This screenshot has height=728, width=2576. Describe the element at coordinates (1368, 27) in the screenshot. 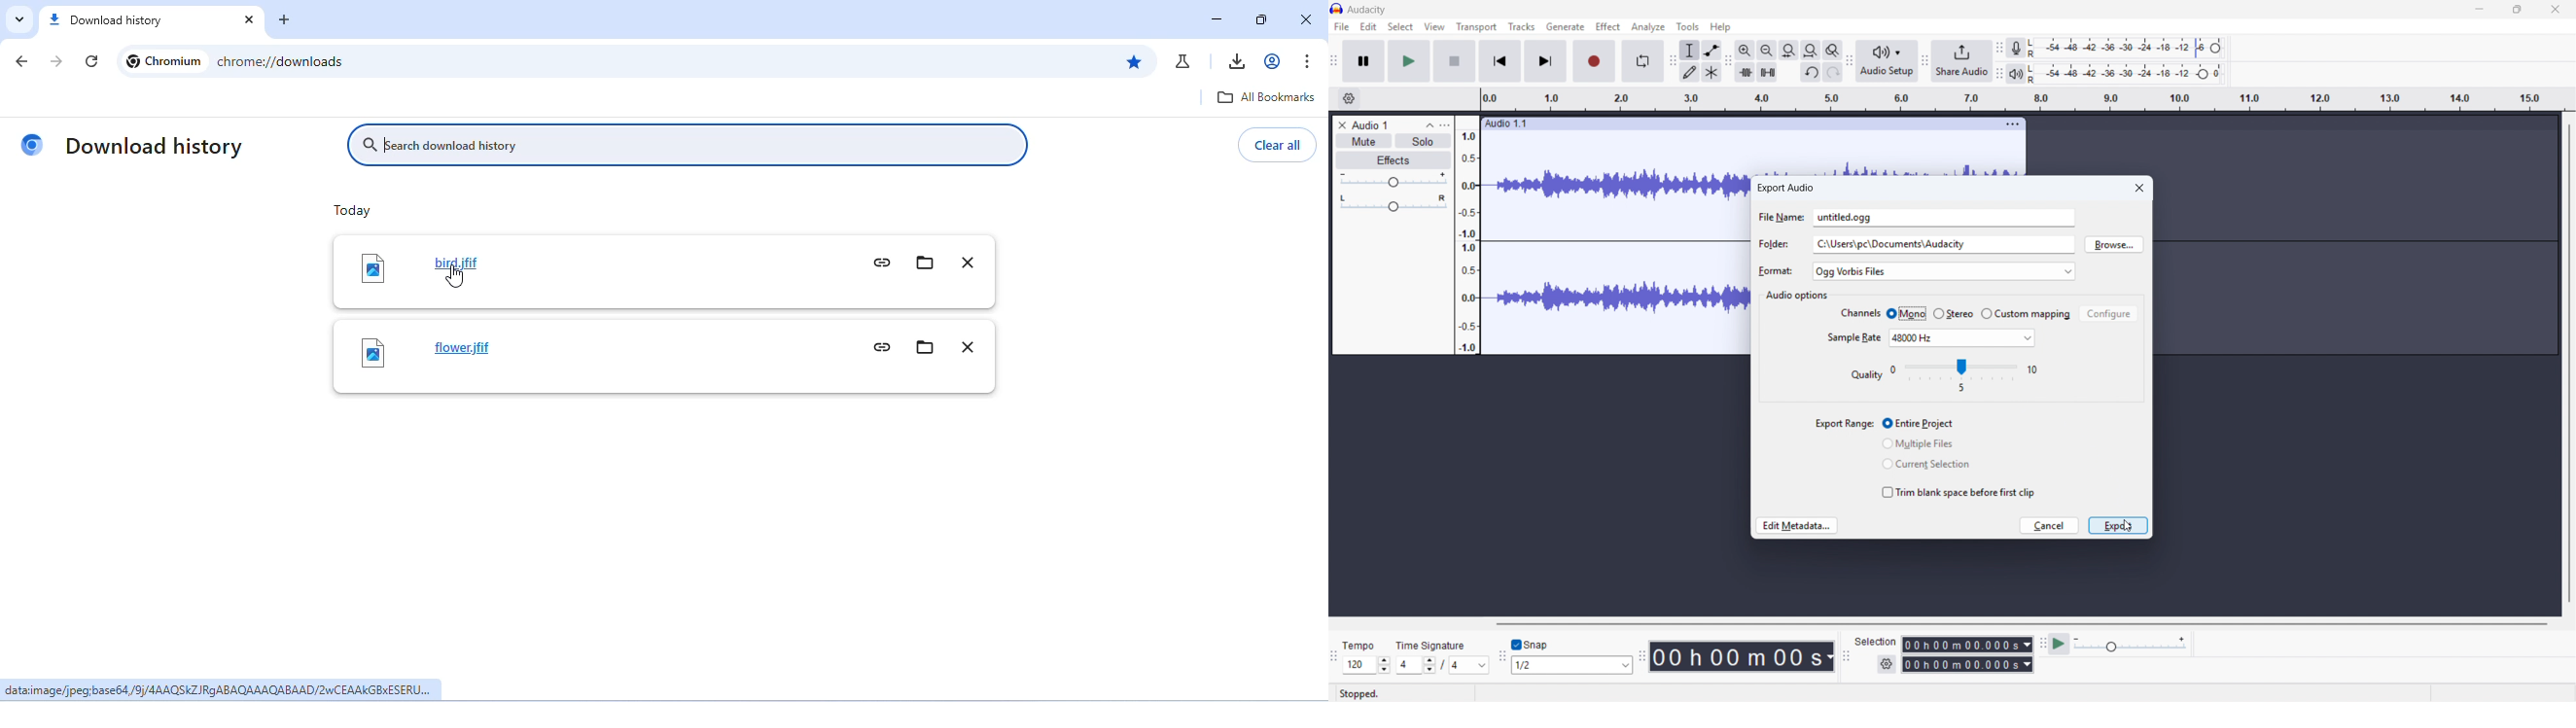

I see ` Edit ` at that location.